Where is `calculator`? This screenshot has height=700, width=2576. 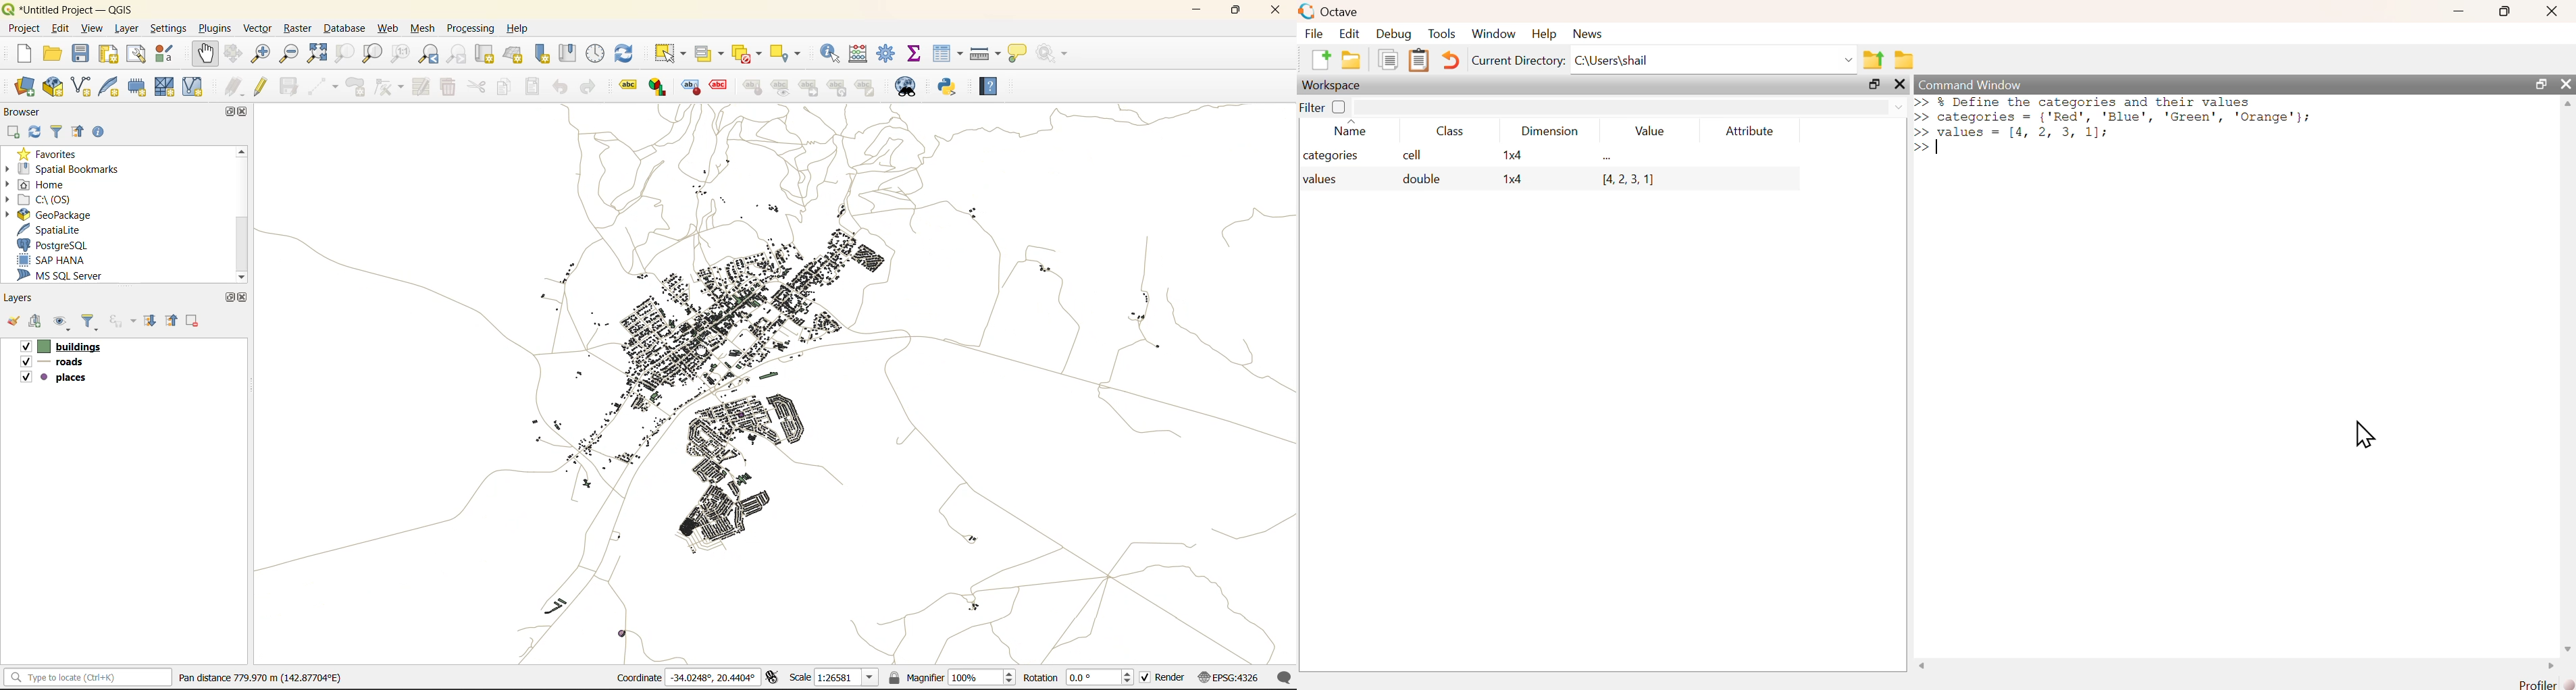
calculator is located at coordinates (860, 54).